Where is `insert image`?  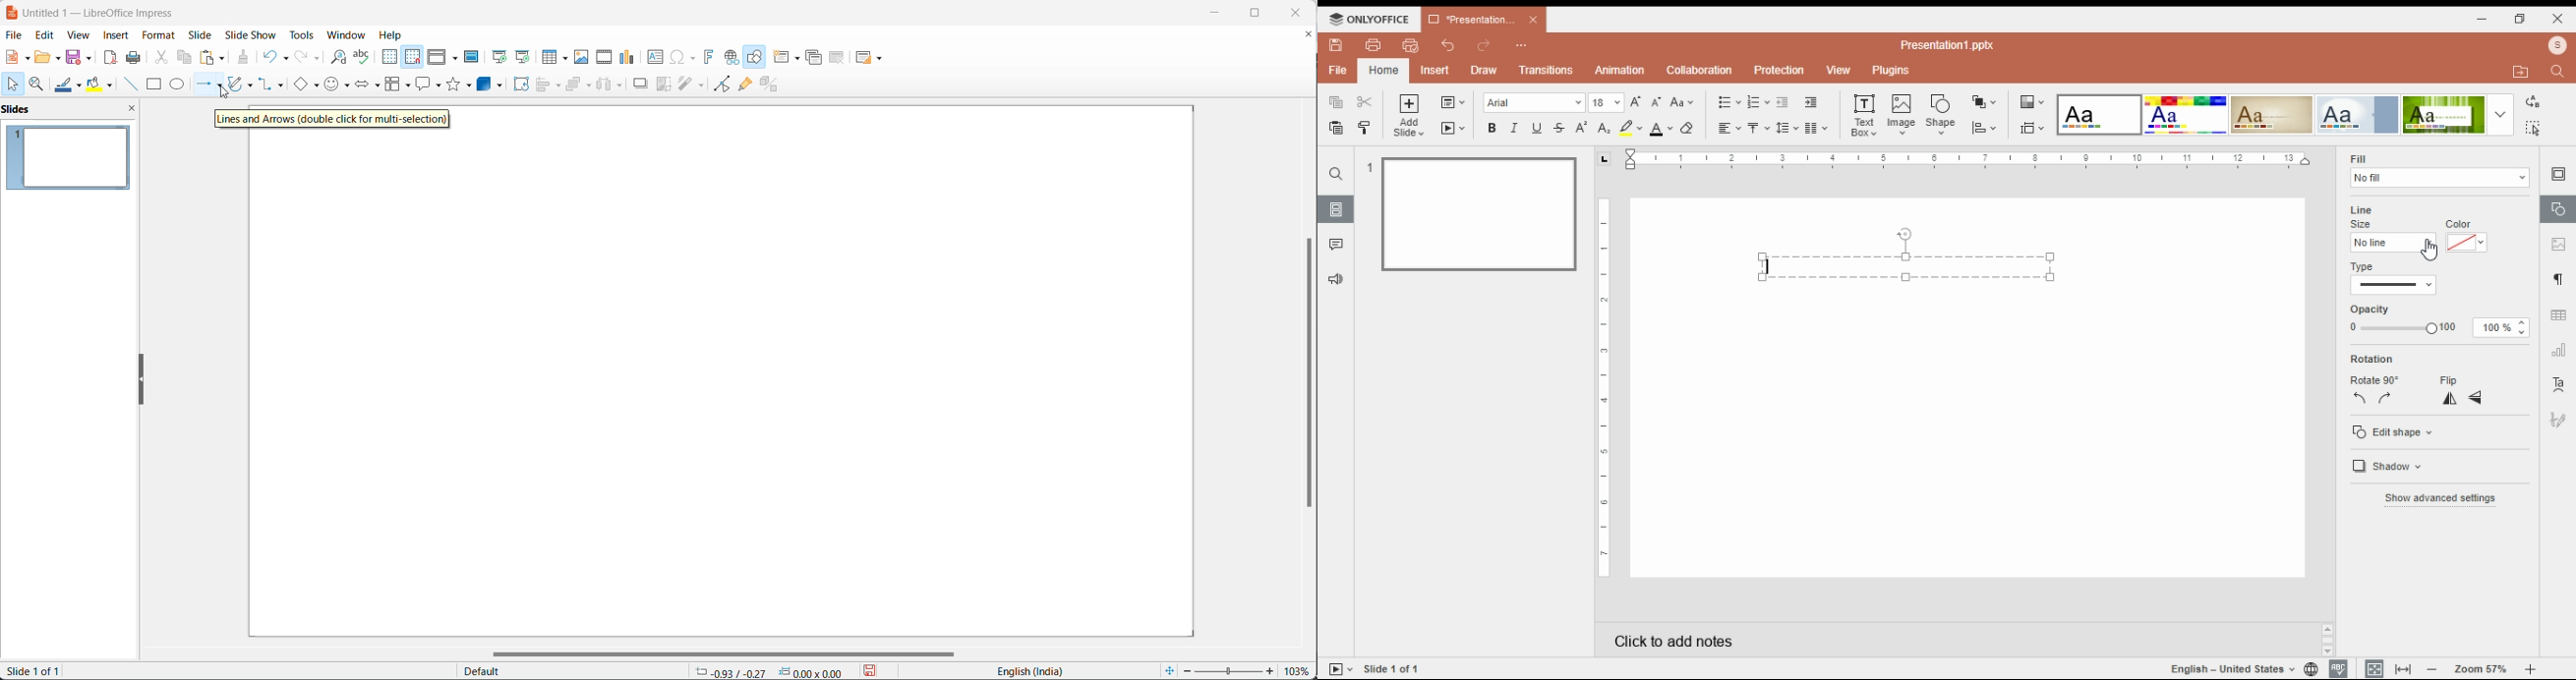 insert image is located at coordinates (1903, 116).